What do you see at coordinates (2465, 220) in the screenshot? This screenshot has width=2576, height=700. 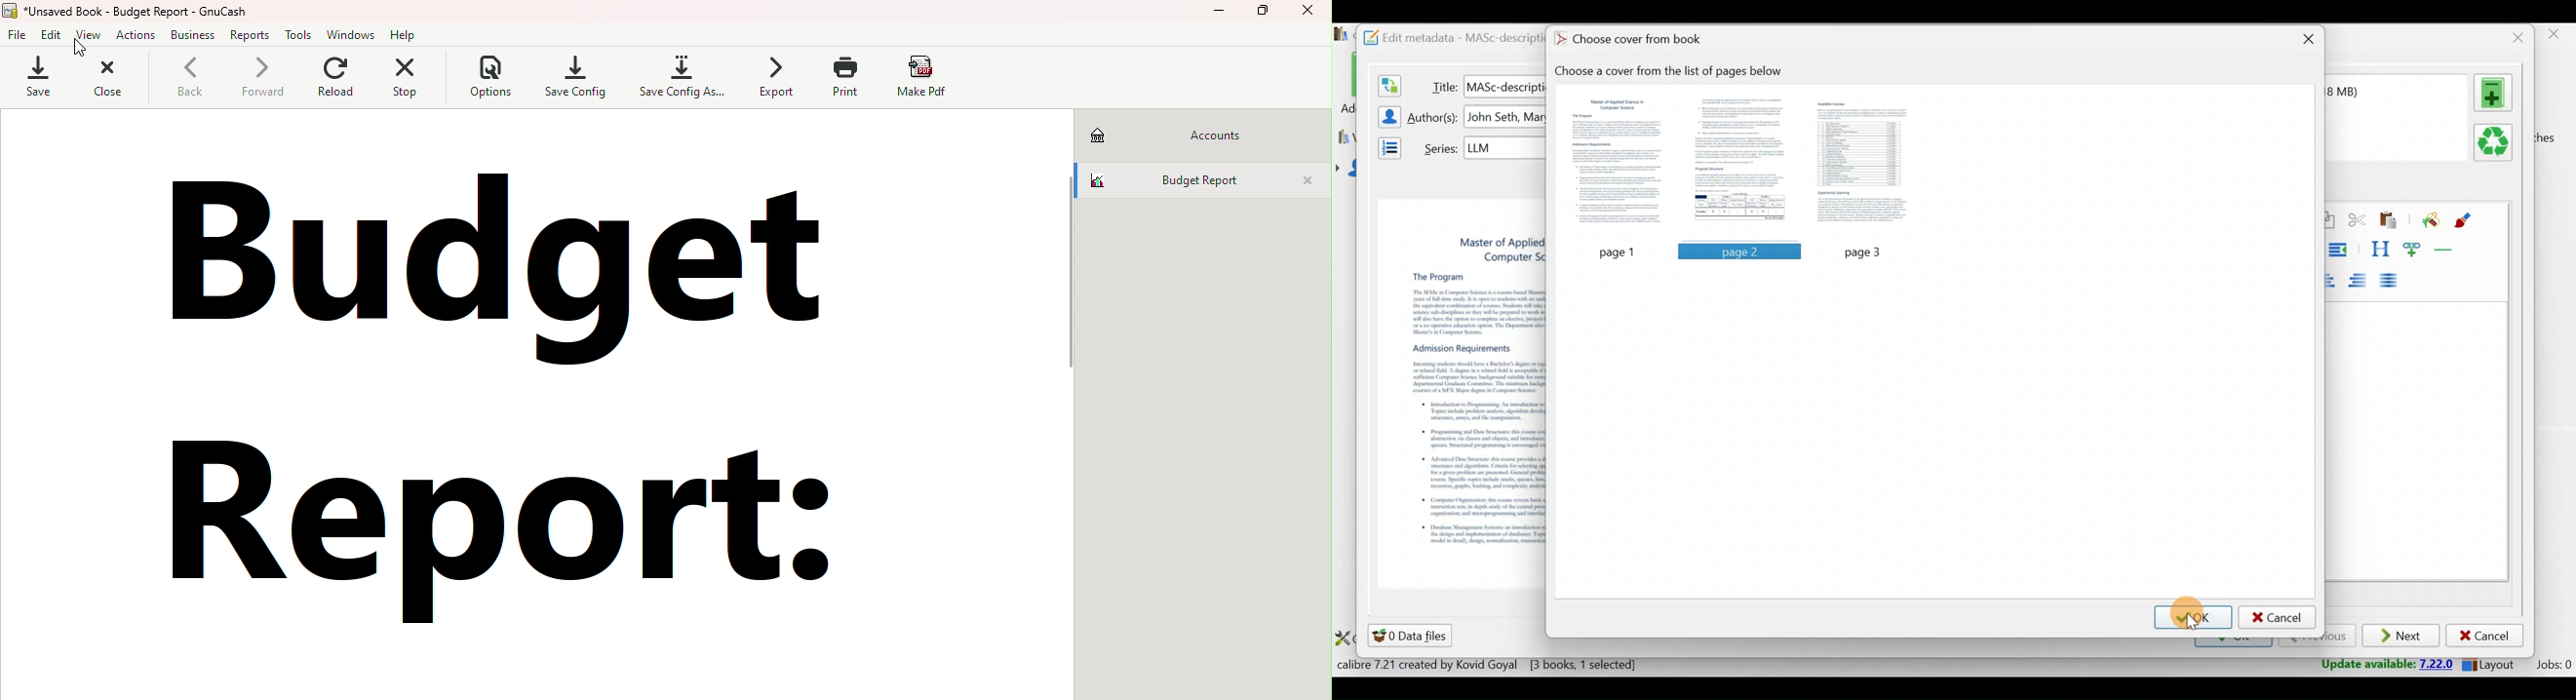 I see `Foreground colour` at bounding box center [2465, 220].